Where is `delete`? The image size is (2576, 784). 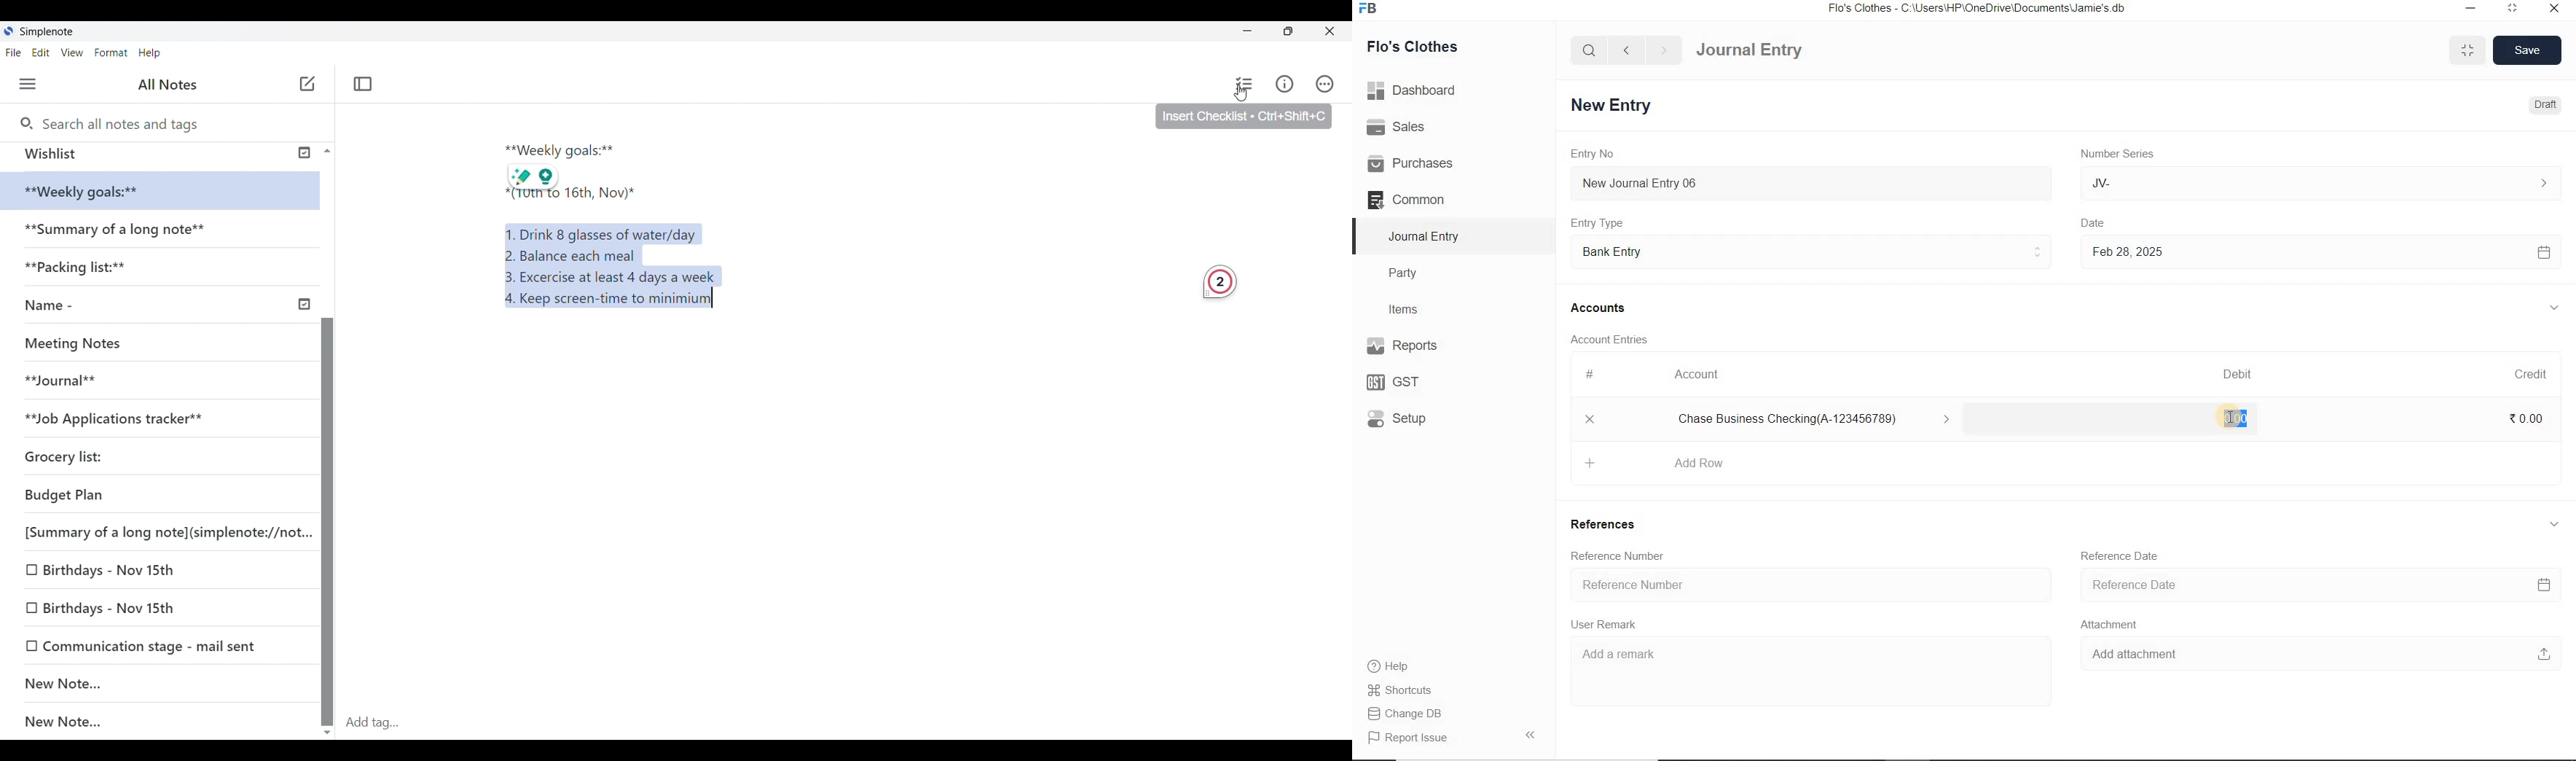 delete is located at coordinates (1590, 421).